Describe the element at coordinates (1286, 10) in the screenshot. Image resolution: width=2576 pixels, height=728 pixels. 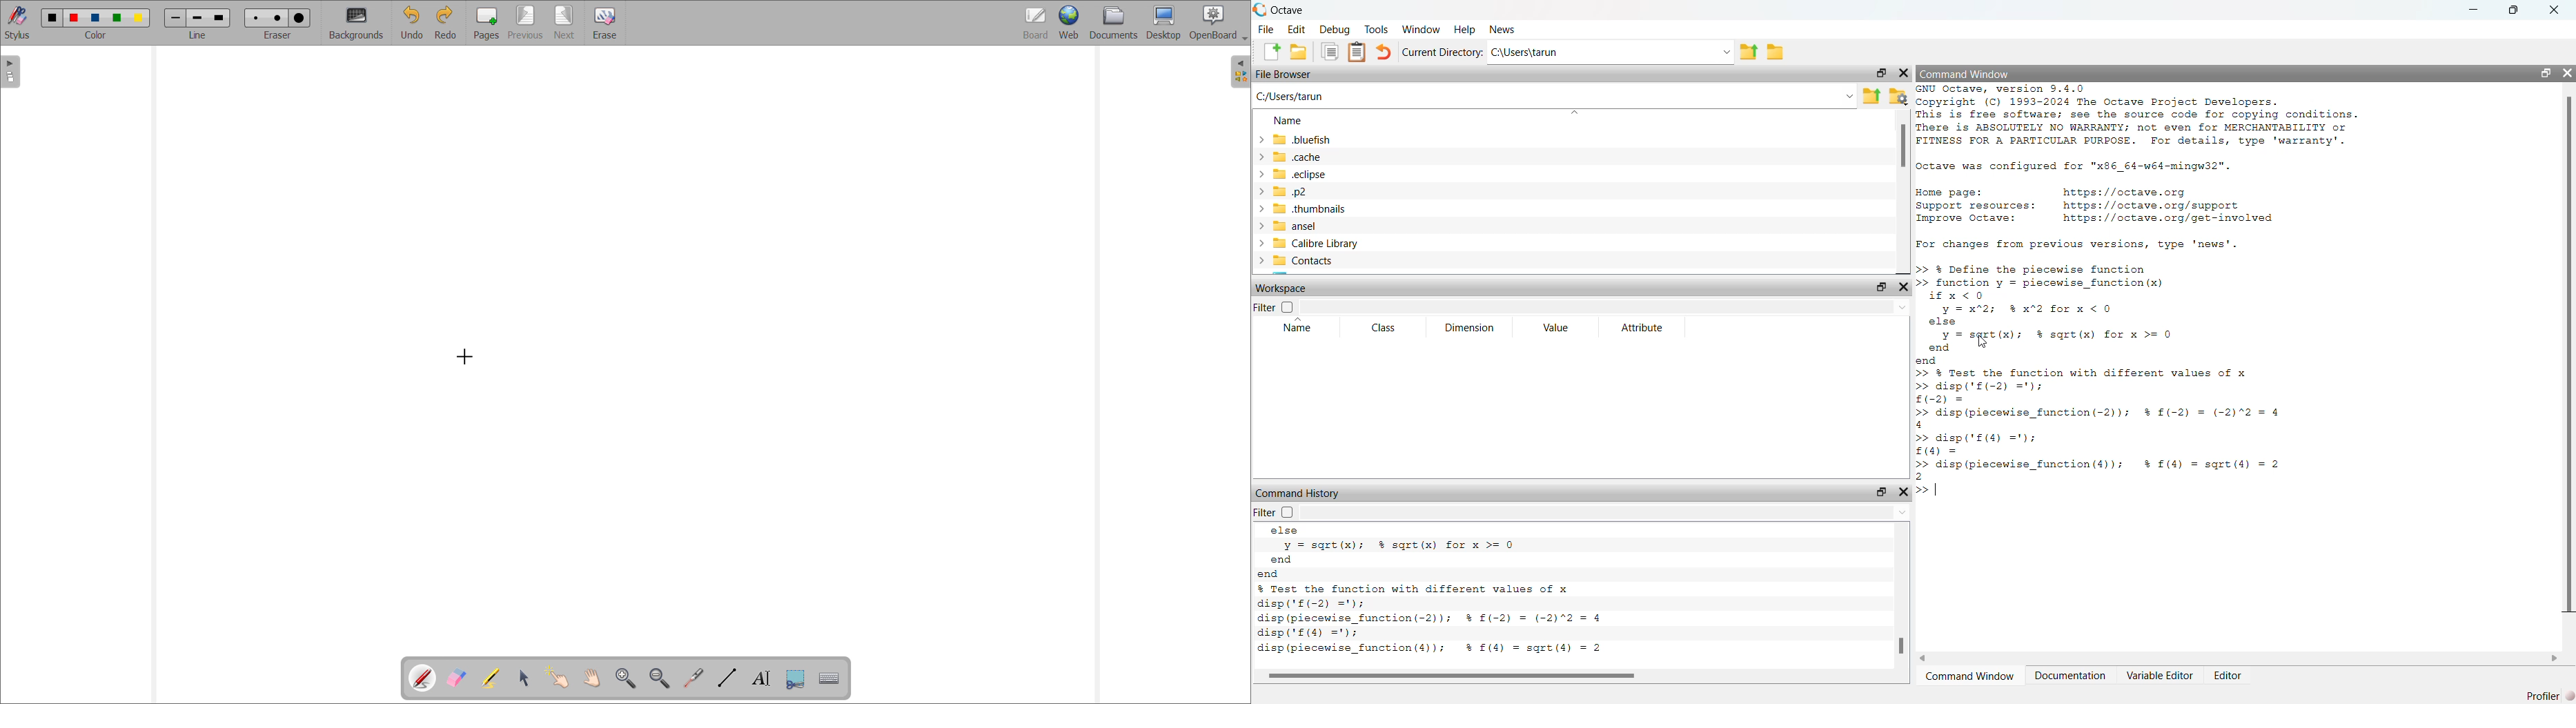
I see `Octave` at that location.